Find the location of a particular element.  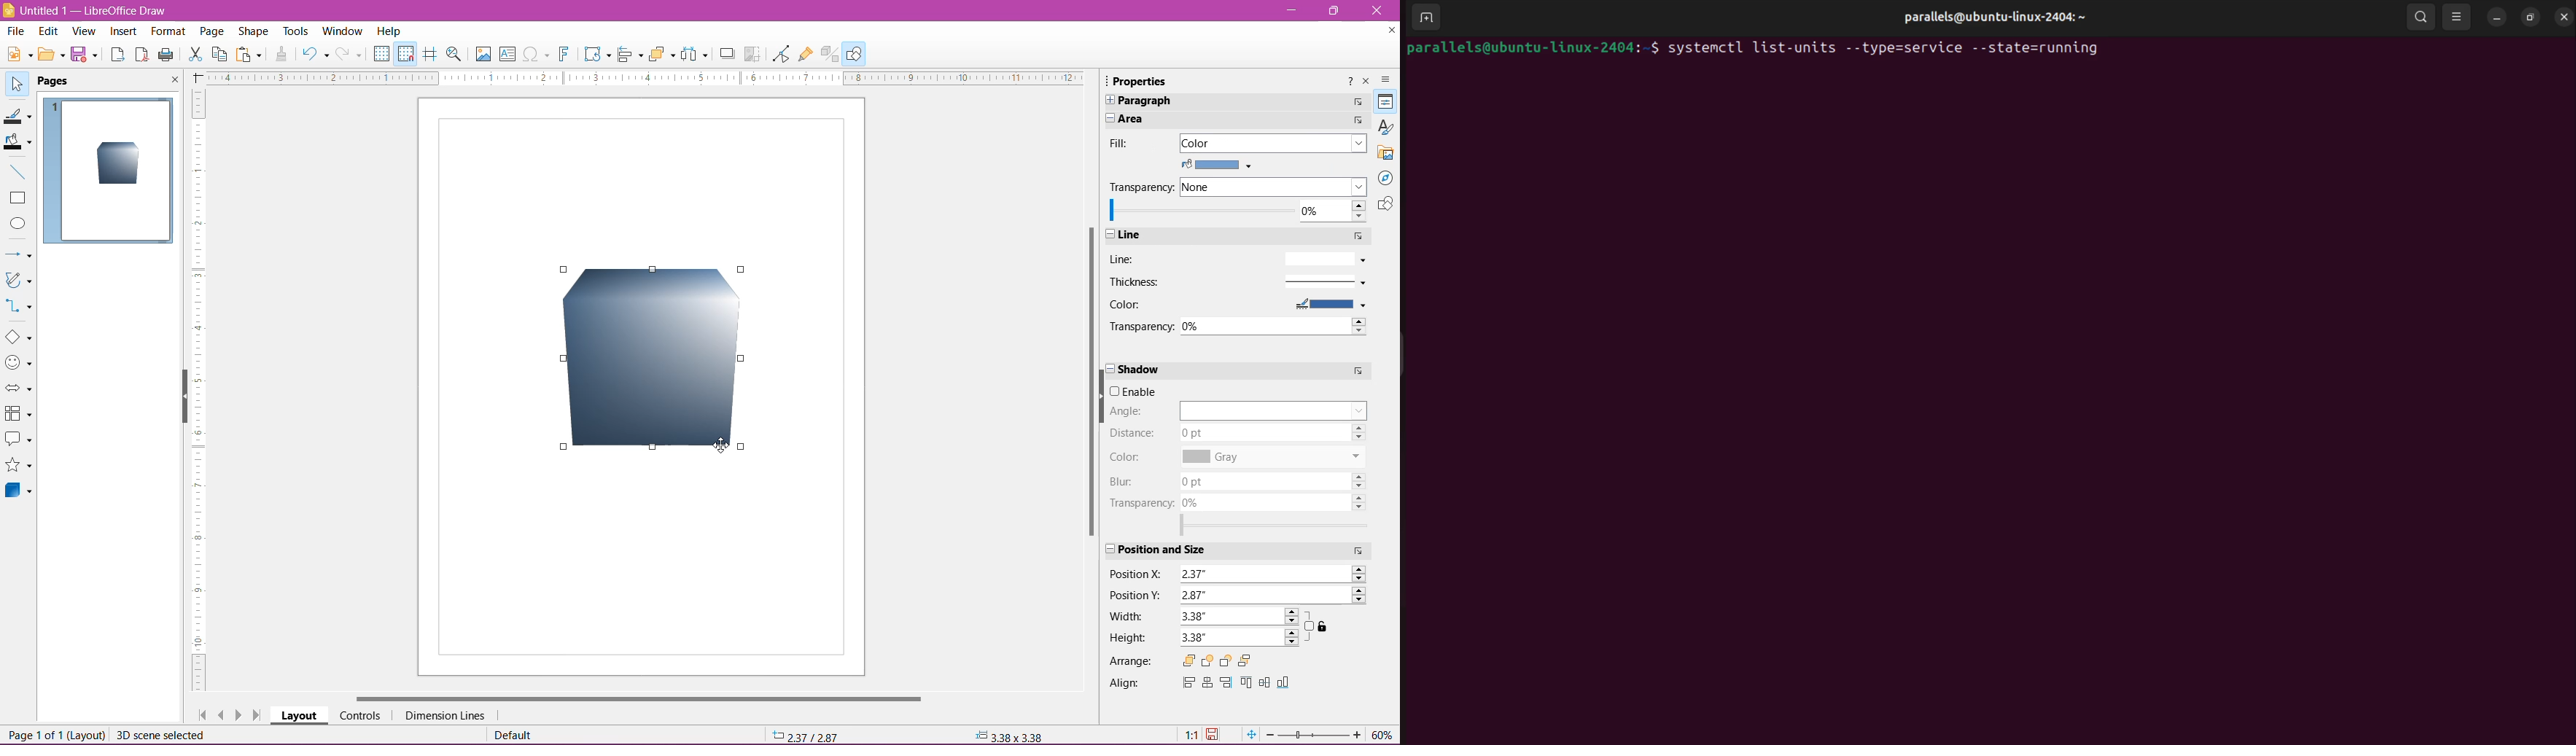

Enter the value for vertical position is located at coordinates (1272, 593).